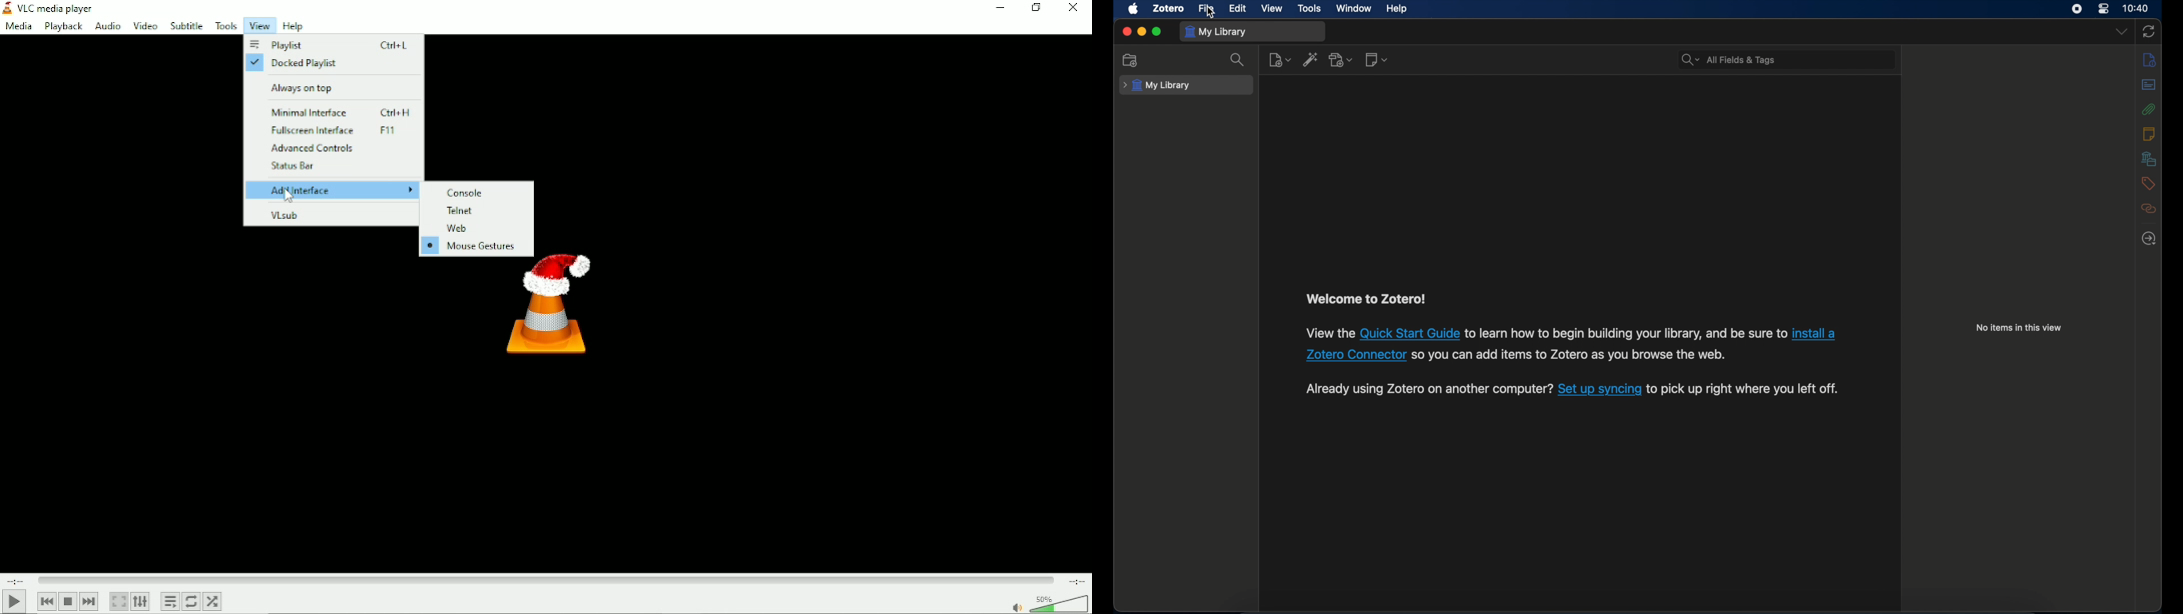 Image resolution: width=2184 pixels, height=616 pixels. What do you see at coordinates (1047, 603) in the screenshot?
I see `Volume` at bounding box center [1047, 603].